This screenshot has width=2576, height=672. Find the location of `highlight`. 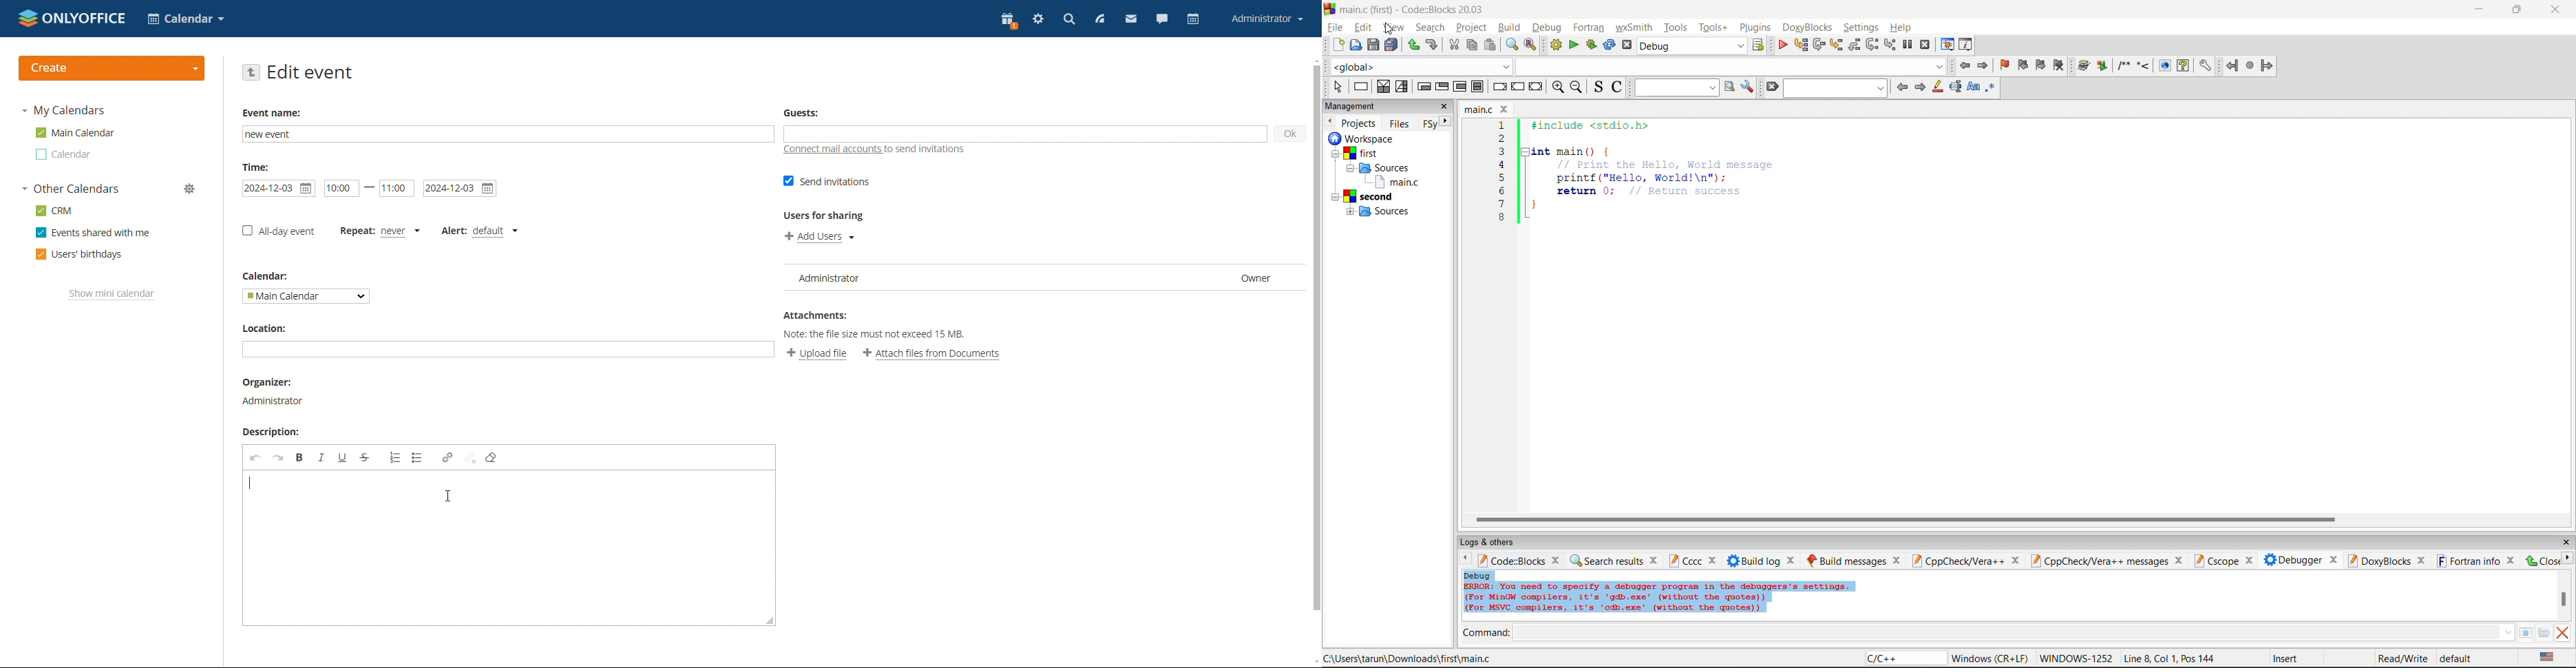

highlight is located at coordinates (1939, 88).